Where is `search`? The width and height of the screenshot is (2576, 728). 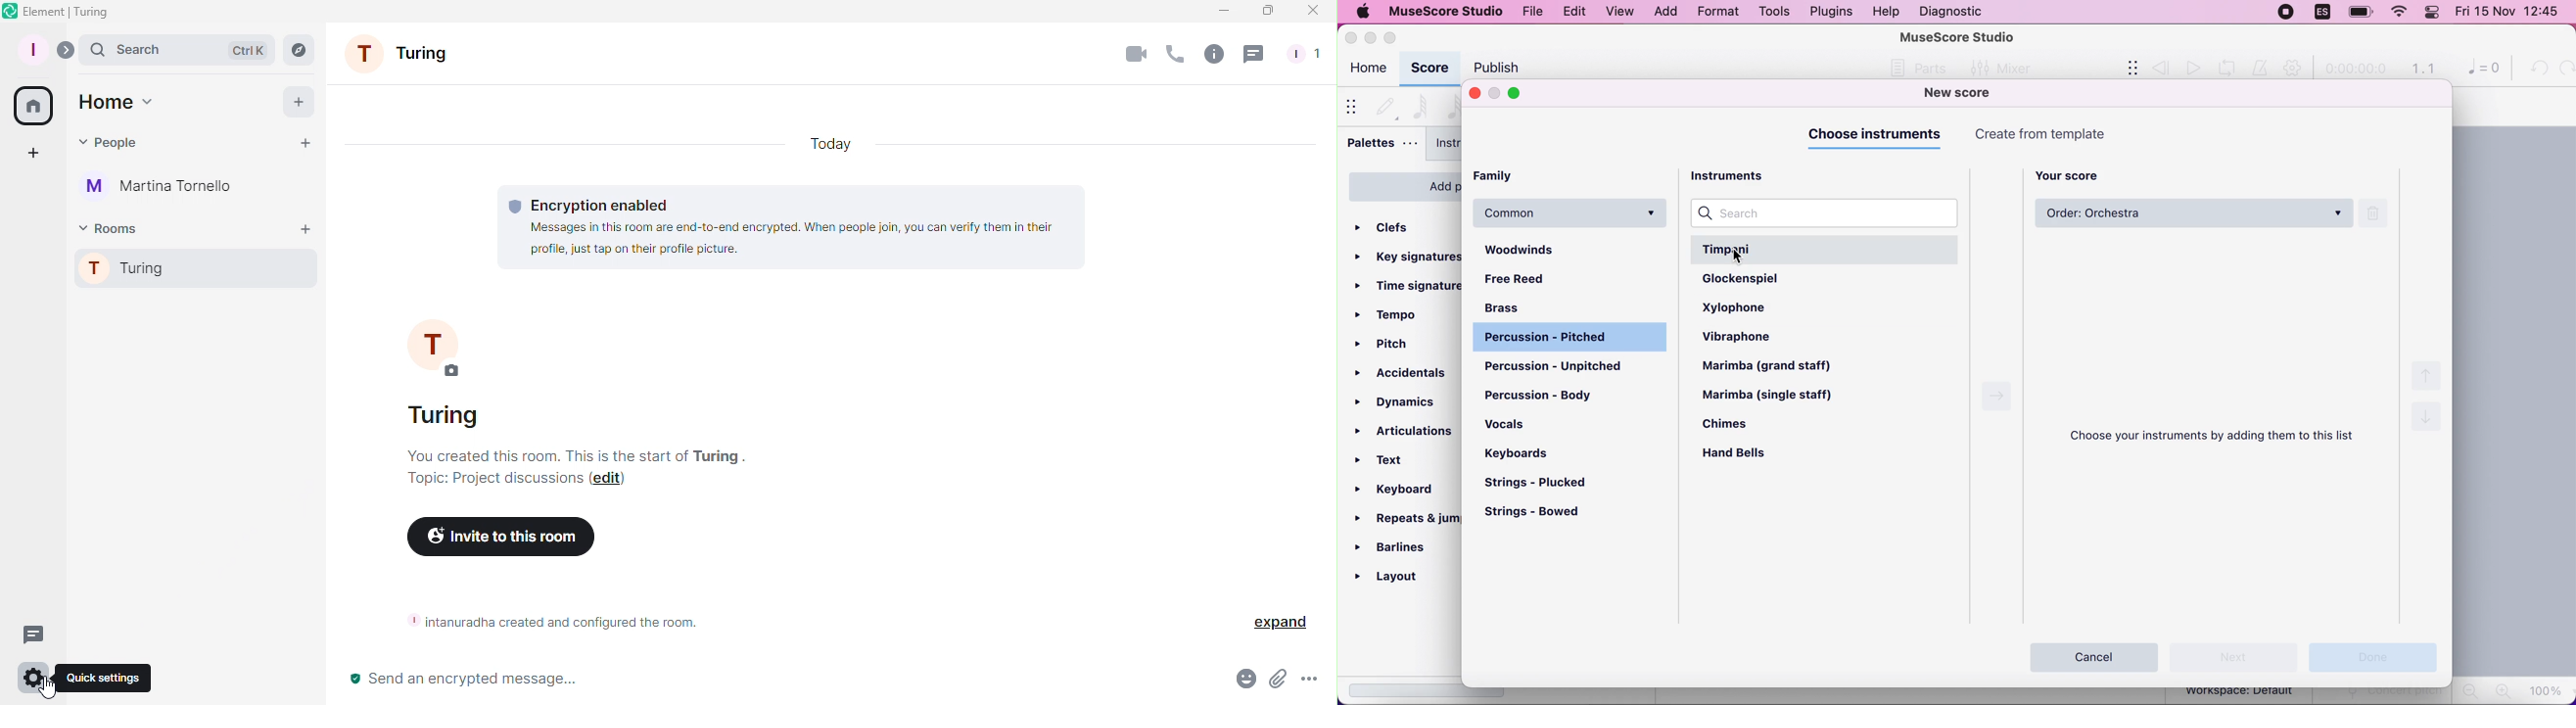
search is located at coordinates (1828, 213).